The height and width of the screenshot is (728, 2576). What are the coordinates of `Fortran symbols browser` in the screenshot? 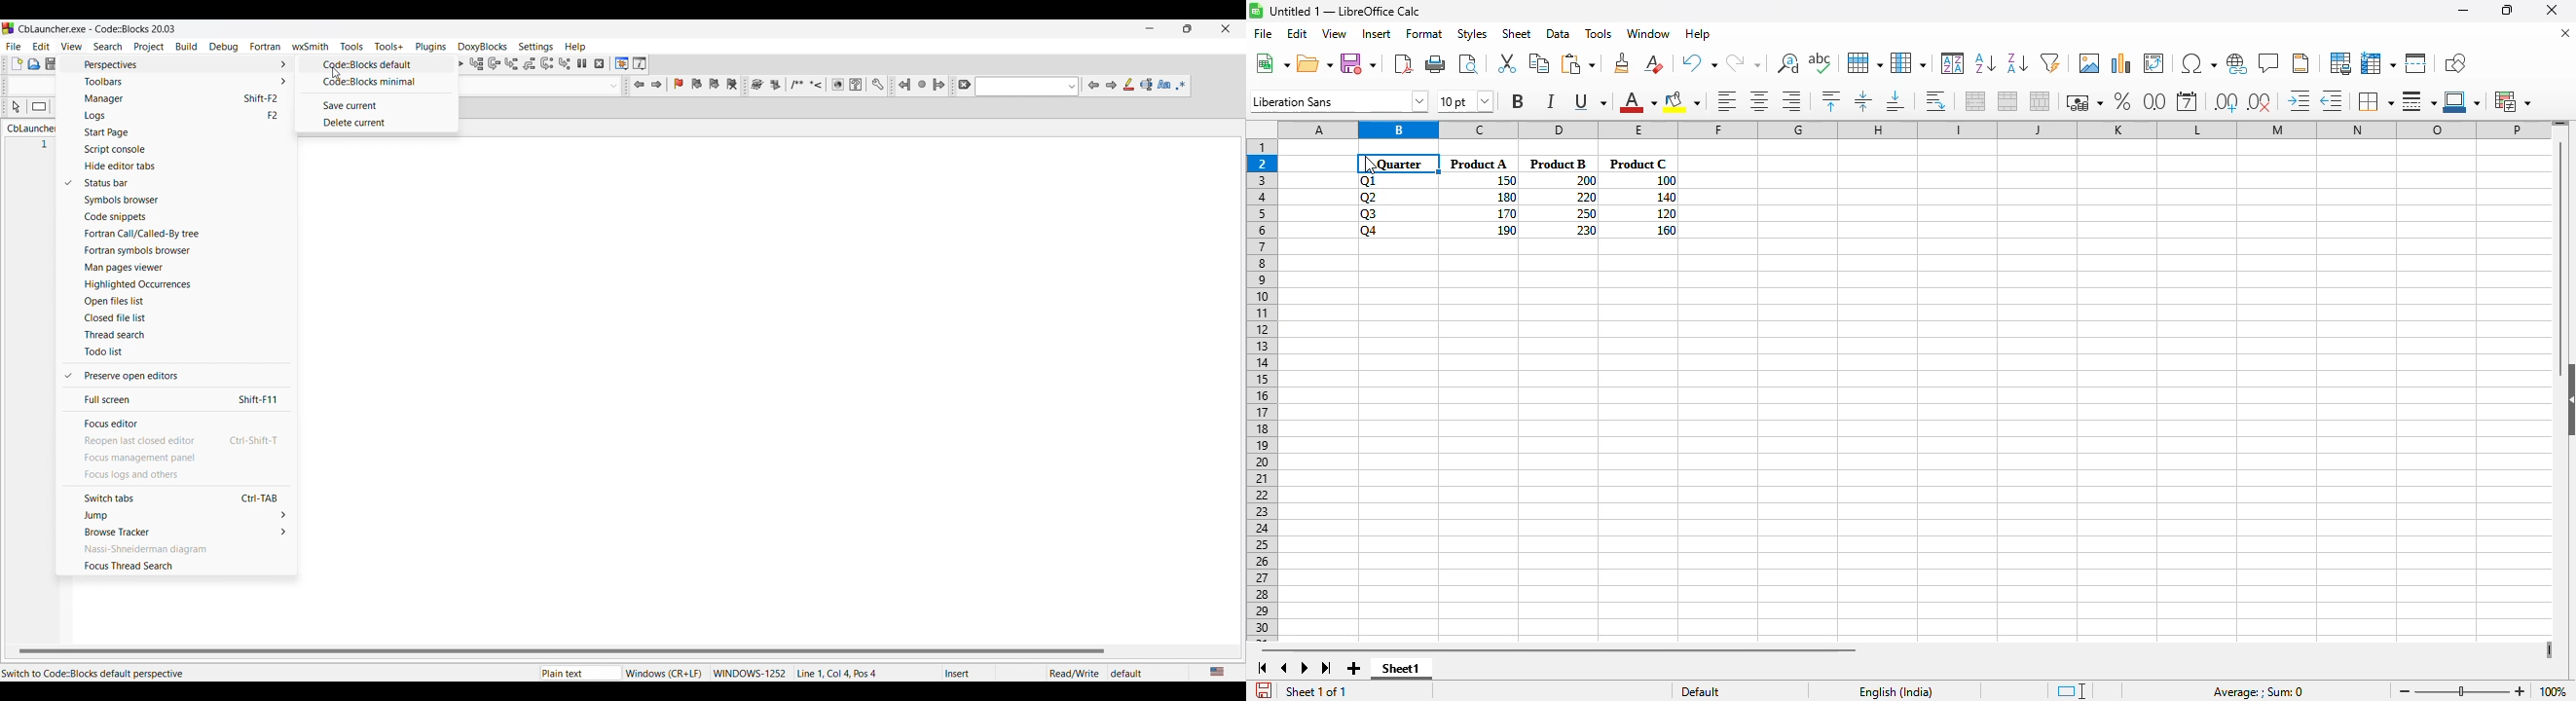 It's located at (186, 251).